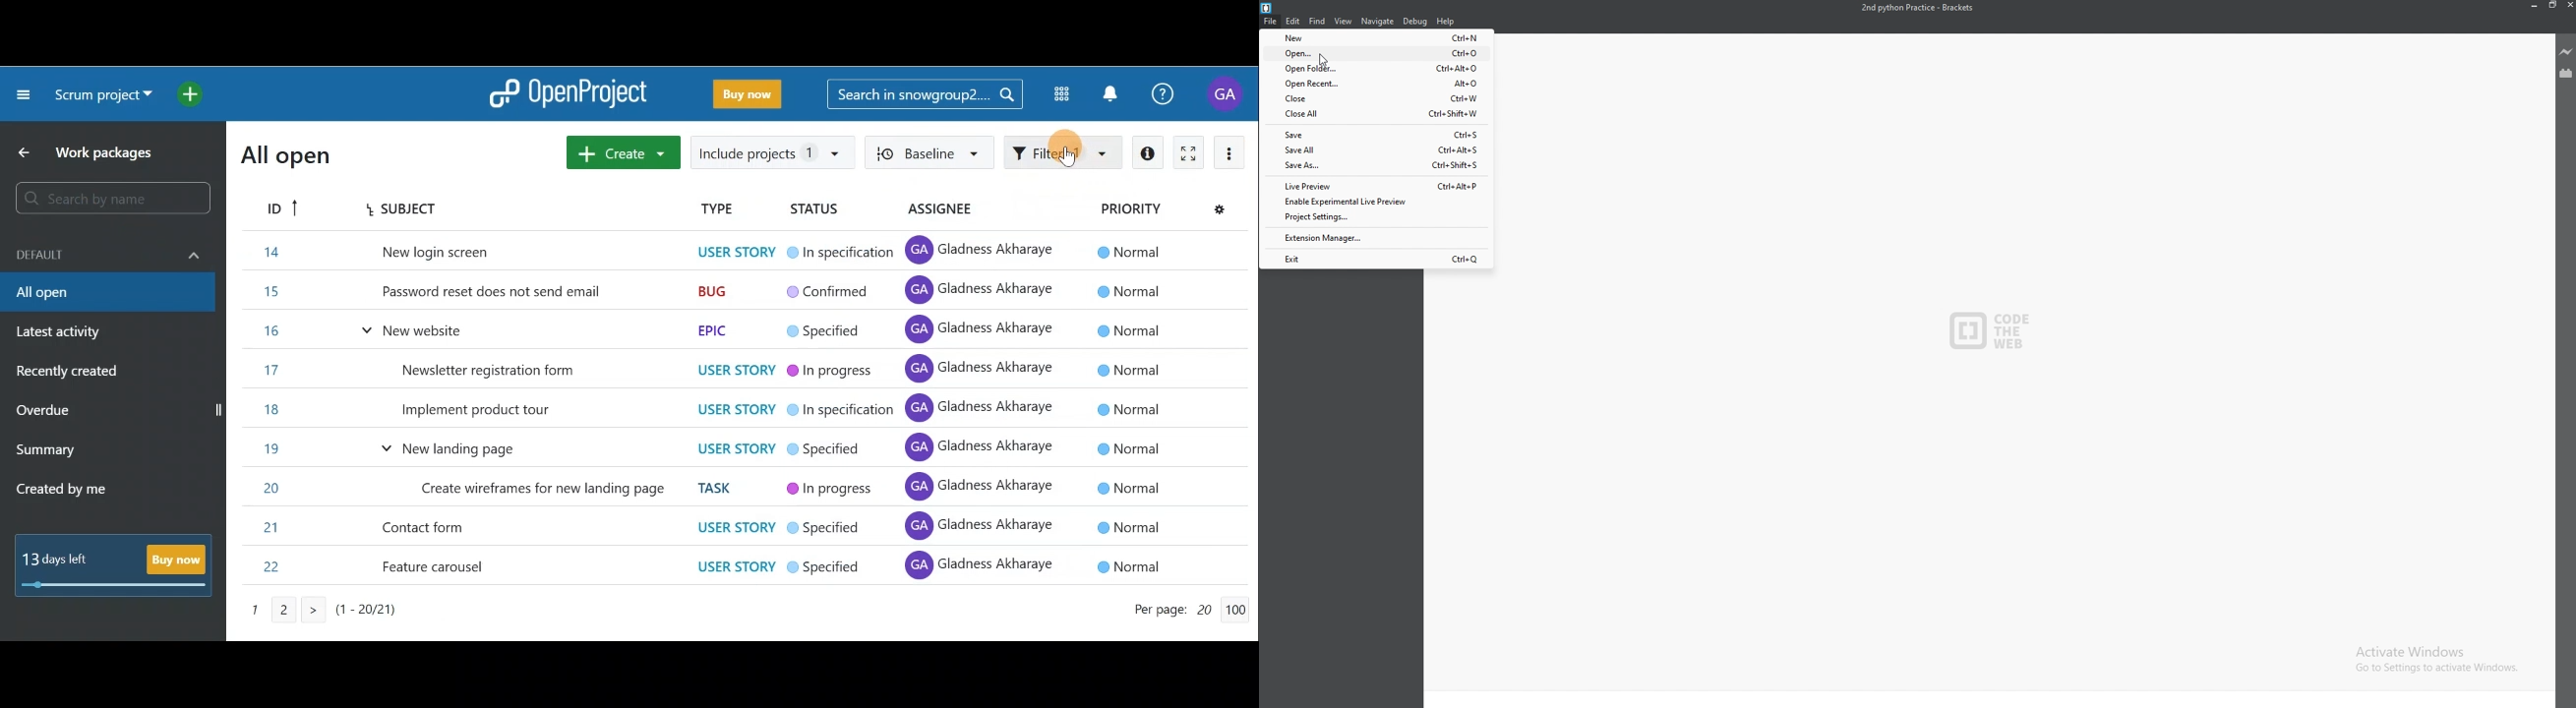 Image resolution: width=2576 pixels, height=728 pixels. Describe the element at coordinates (1990, 331) in the screenshot. I see `CODE THE WEB - logo` at that location.